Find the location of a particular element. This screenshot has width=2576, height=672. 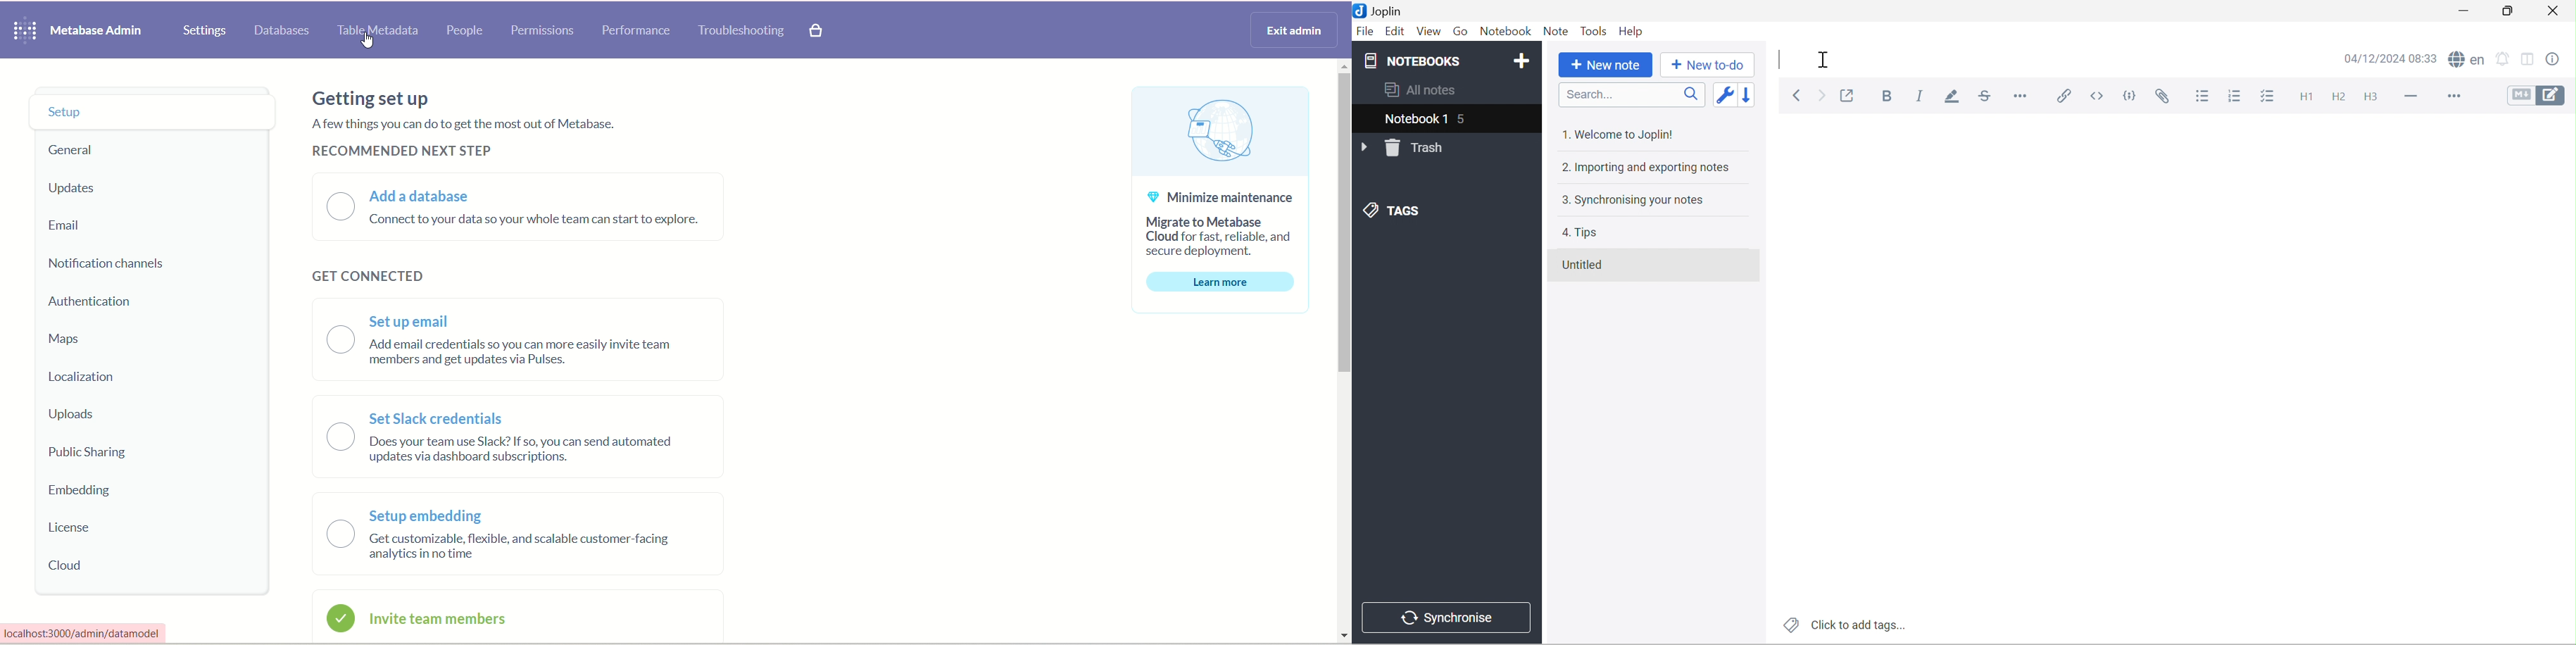

Bulleted list is located at coordinates (2207, 98).